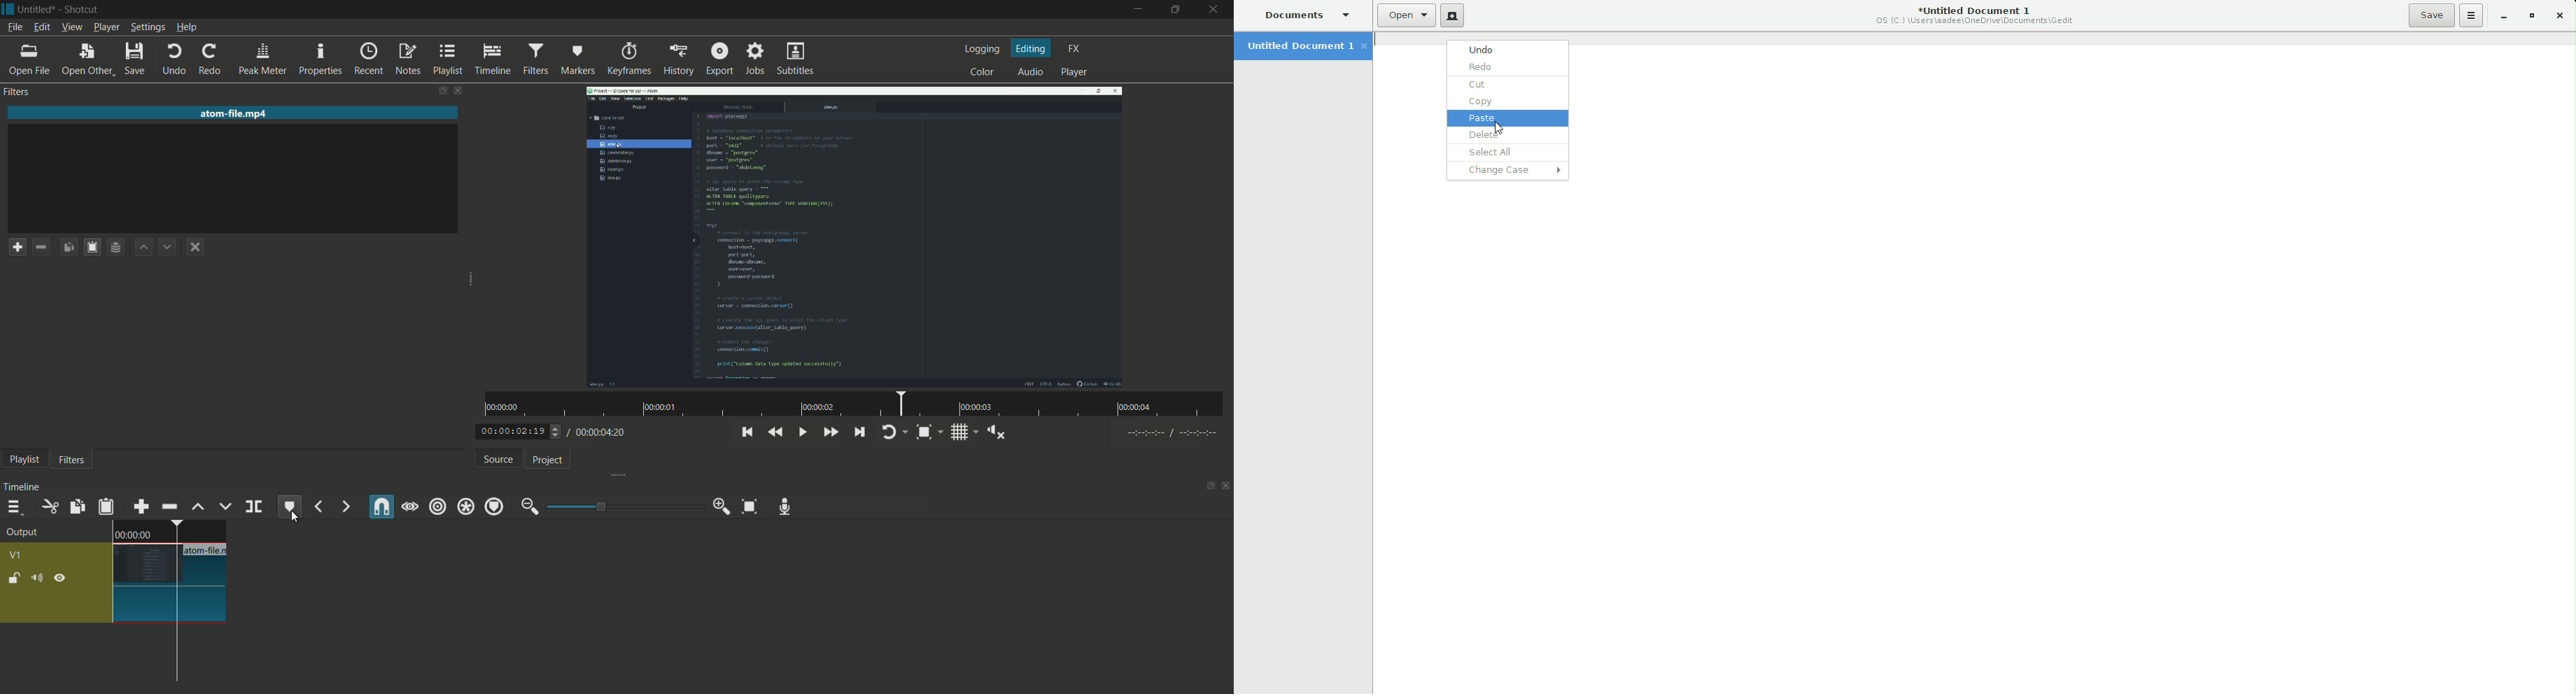 This screenshot has width=2576, height=700. What do you see at coordinates (1214, 10) in the screenshot?
I see `close window` at bounding box center [1214, 10].